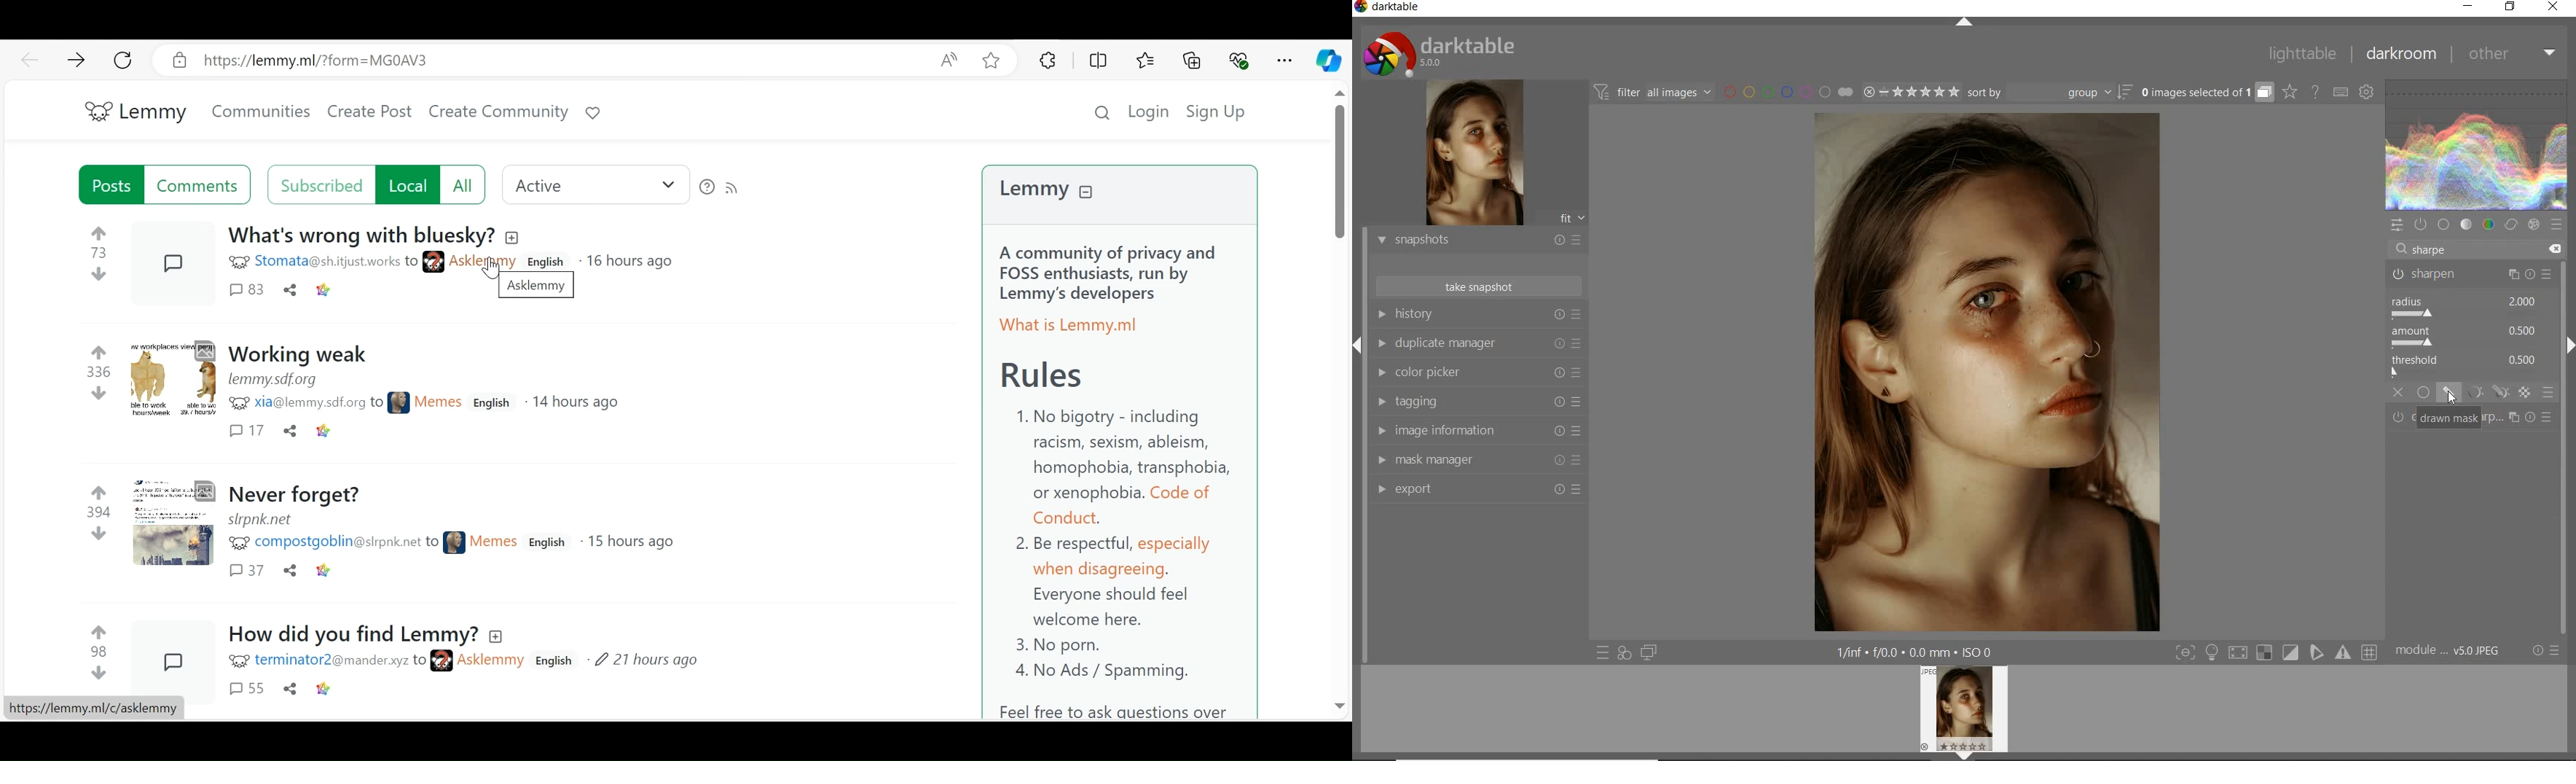  I want to click on show only active modules, so click(2422, 225).